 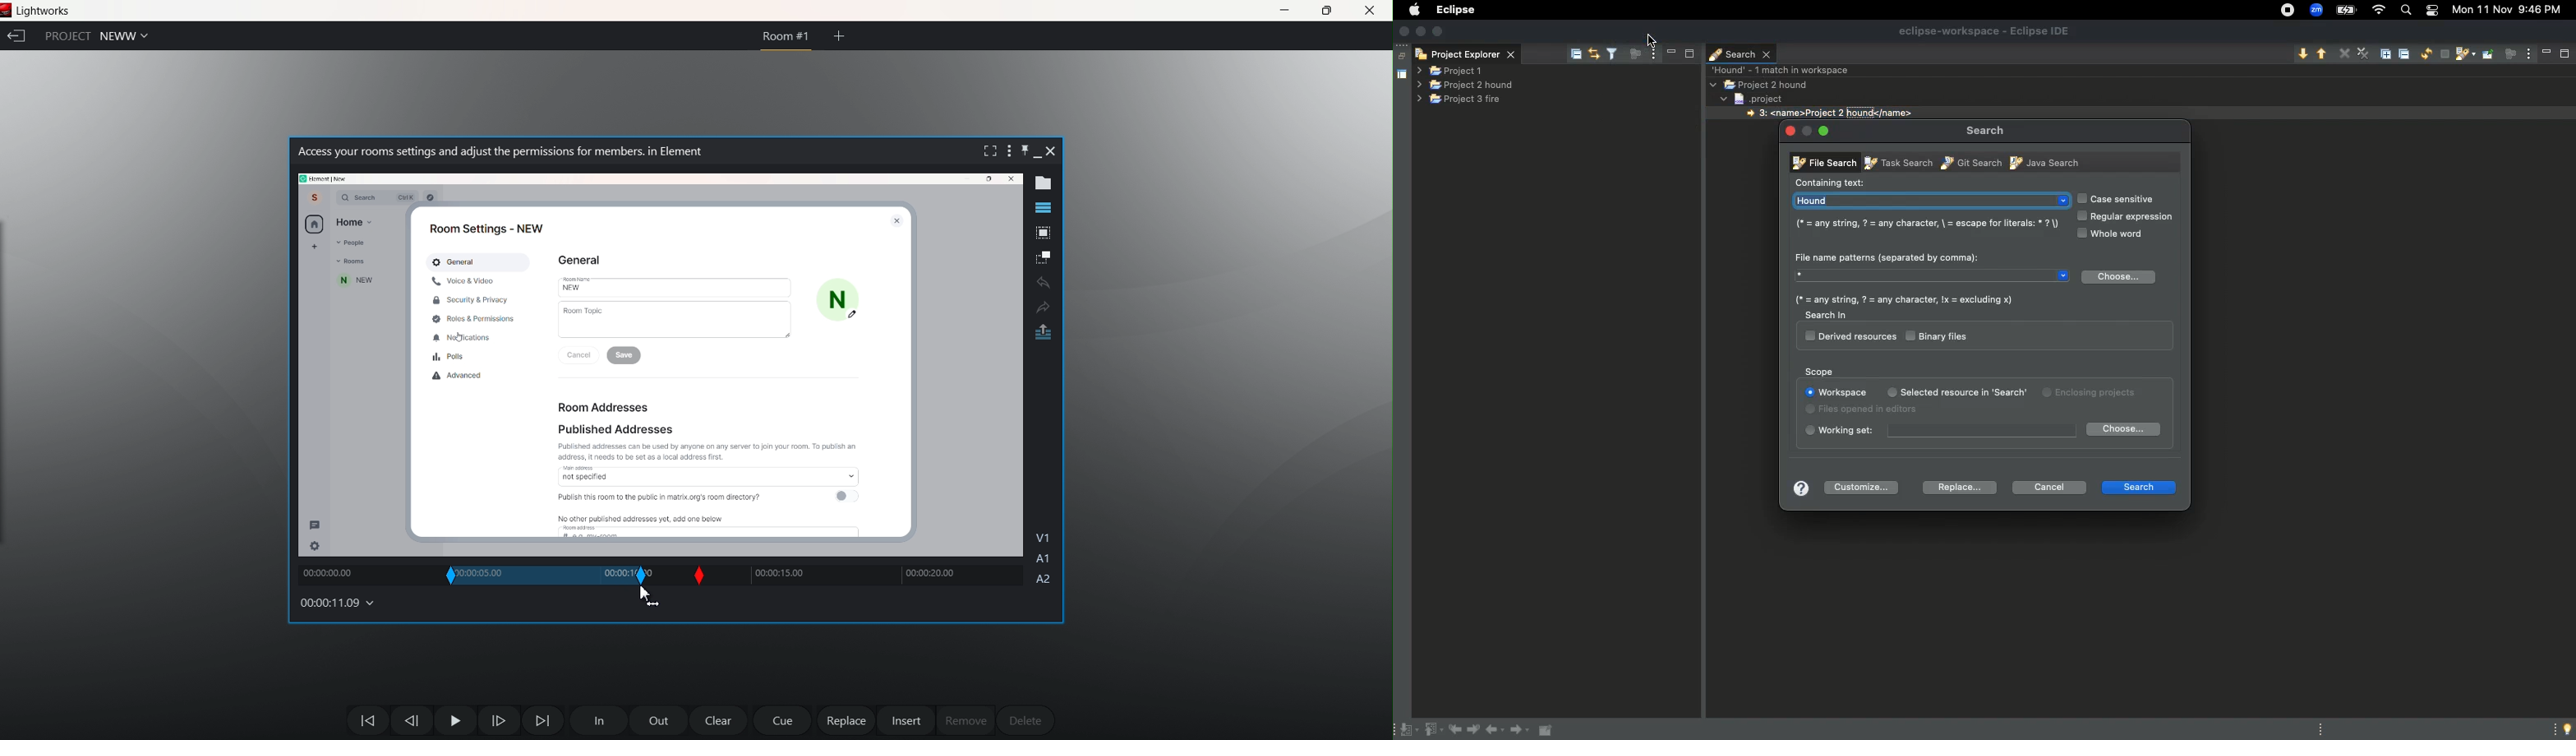 I want to click on Remove all matches, so click(x=2363, y=54).